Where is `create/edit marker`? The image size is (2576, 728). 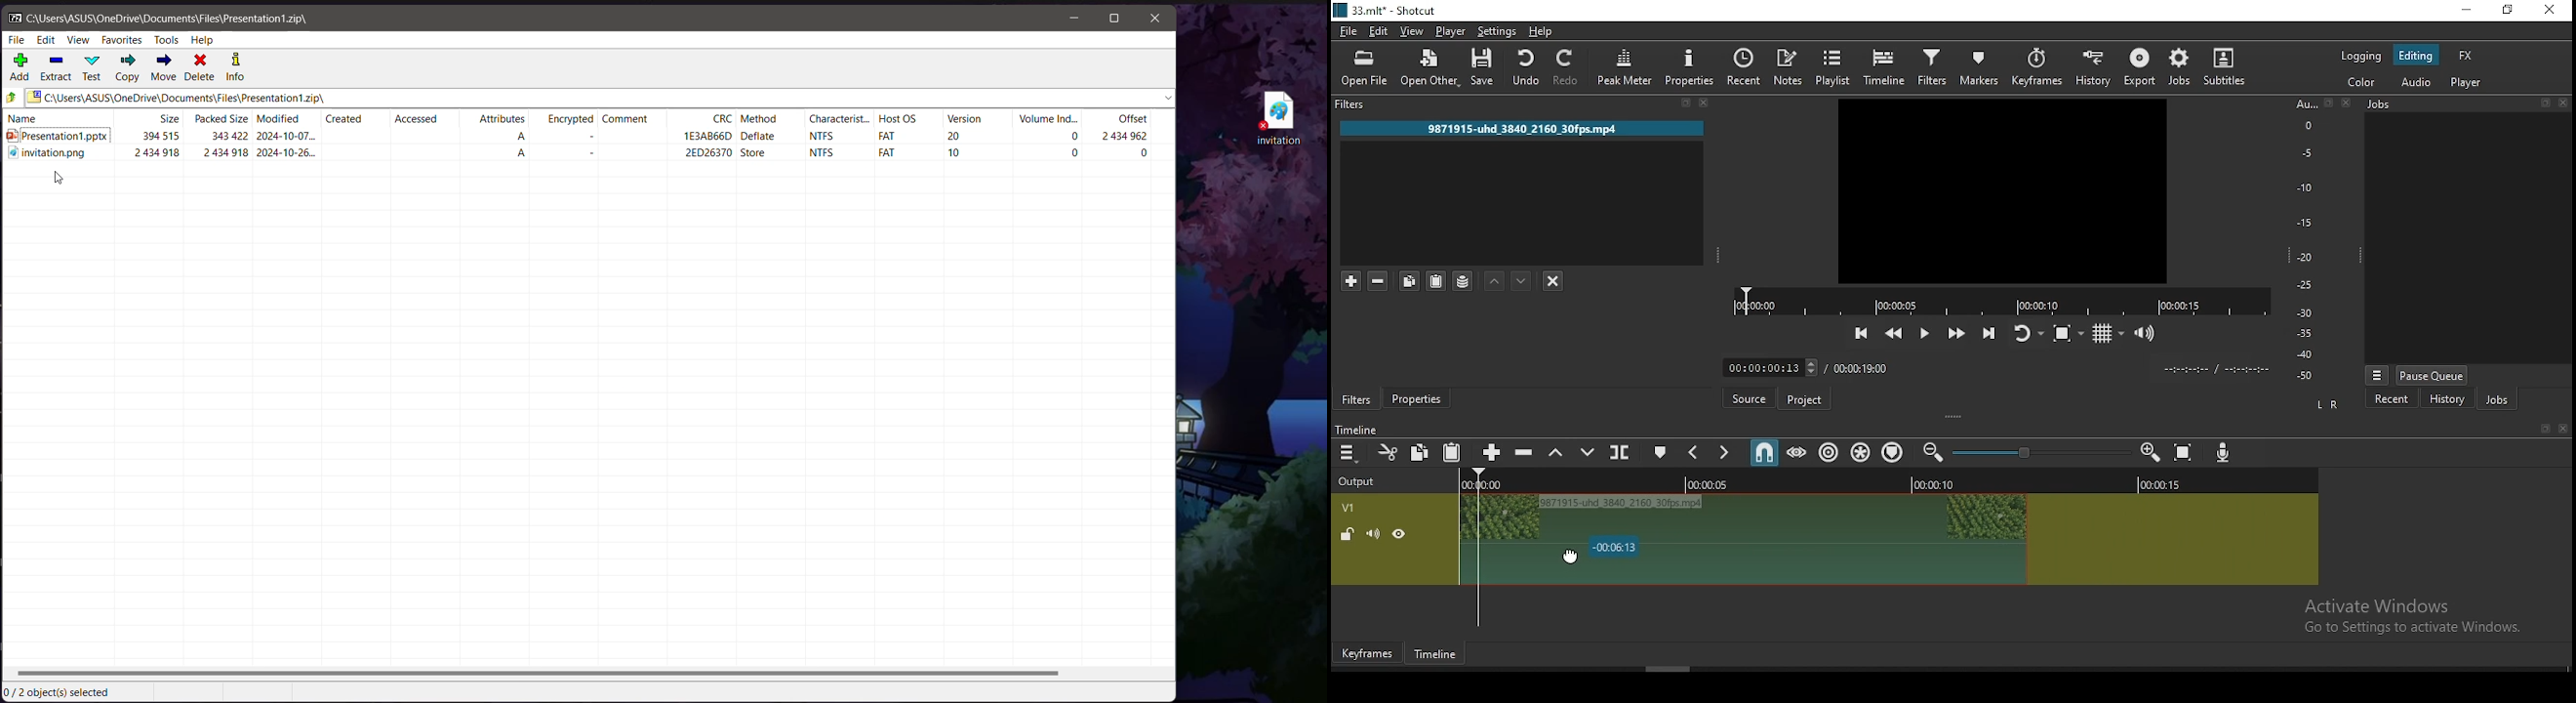
create/edit marker is located at coordinates (1662, 453).